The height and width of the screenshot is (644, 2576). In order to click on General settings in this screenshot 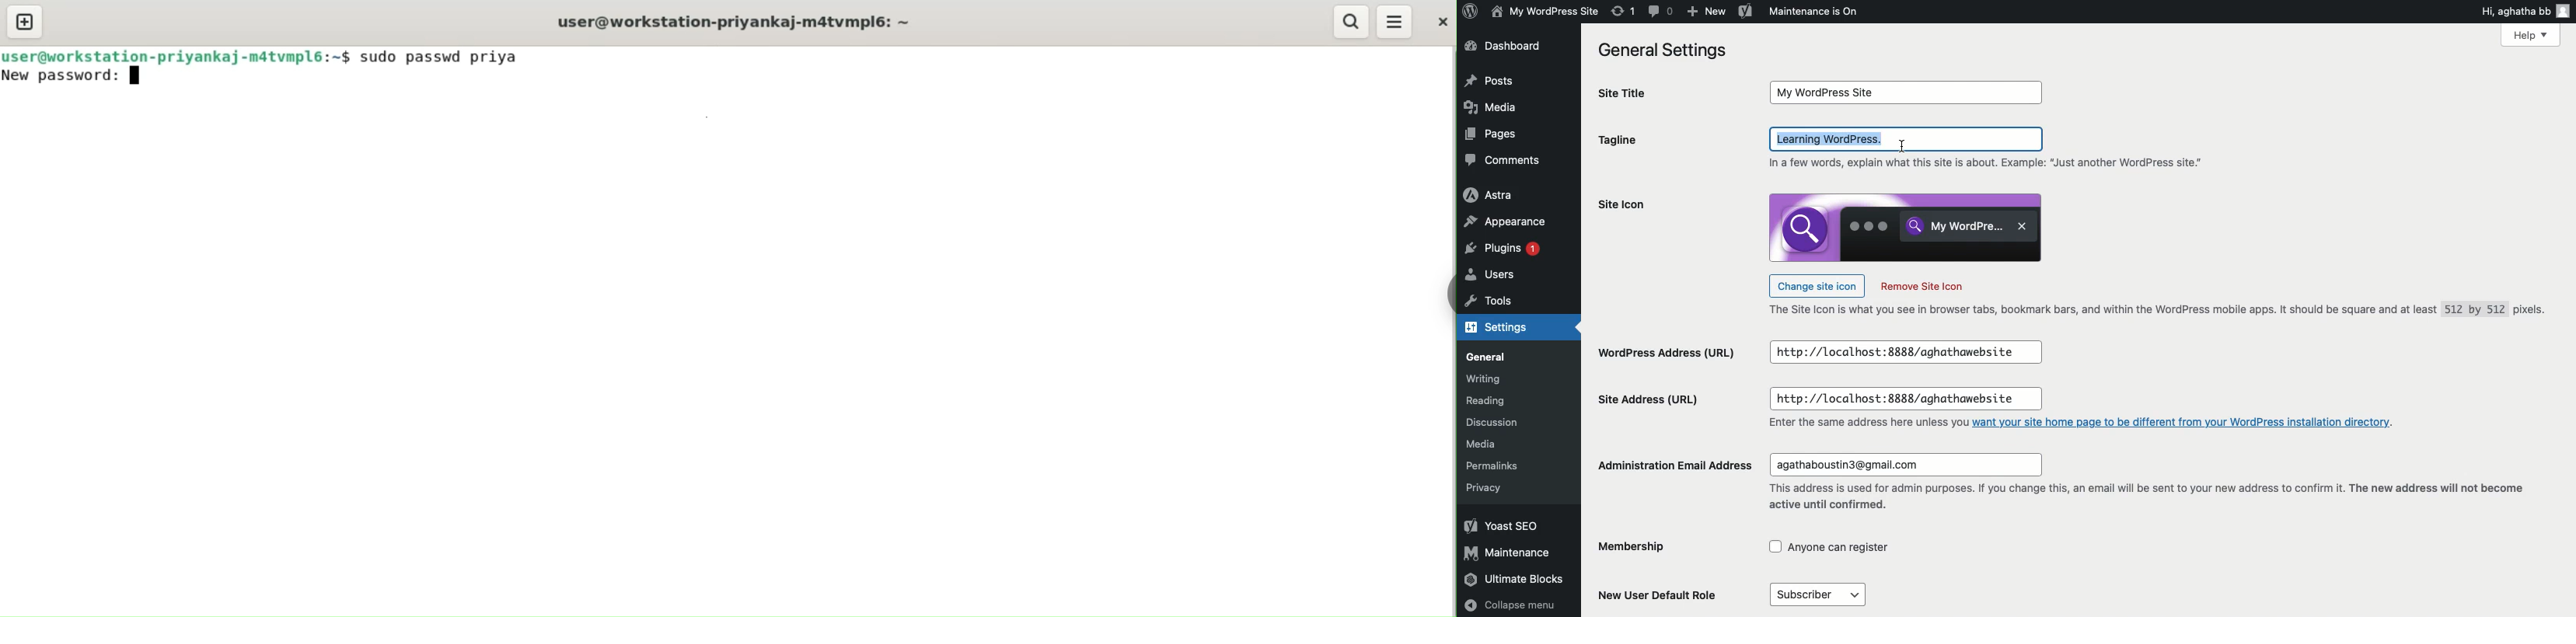, I will do `click(1668, 51)`.